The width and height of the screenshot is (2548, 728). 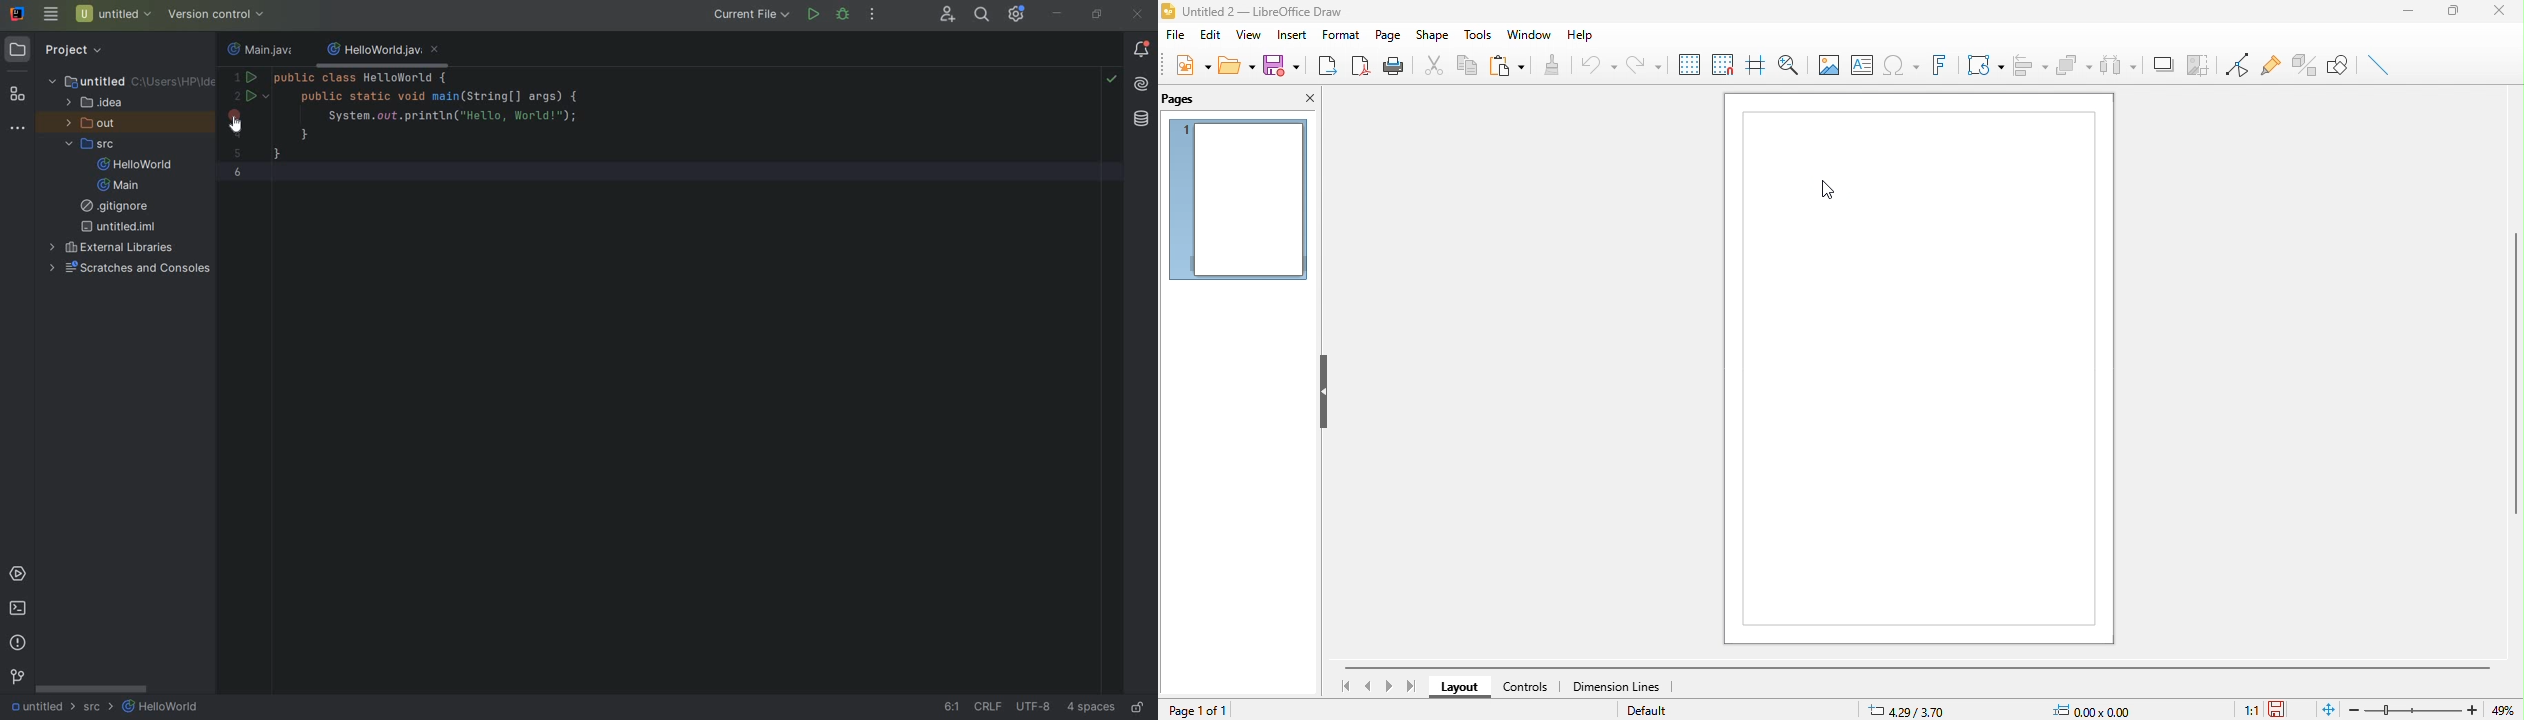 What do you see at coordinates (1168, 12) in the screenshot?
I see `Libre Logo` at bounding box center [1168, 12].